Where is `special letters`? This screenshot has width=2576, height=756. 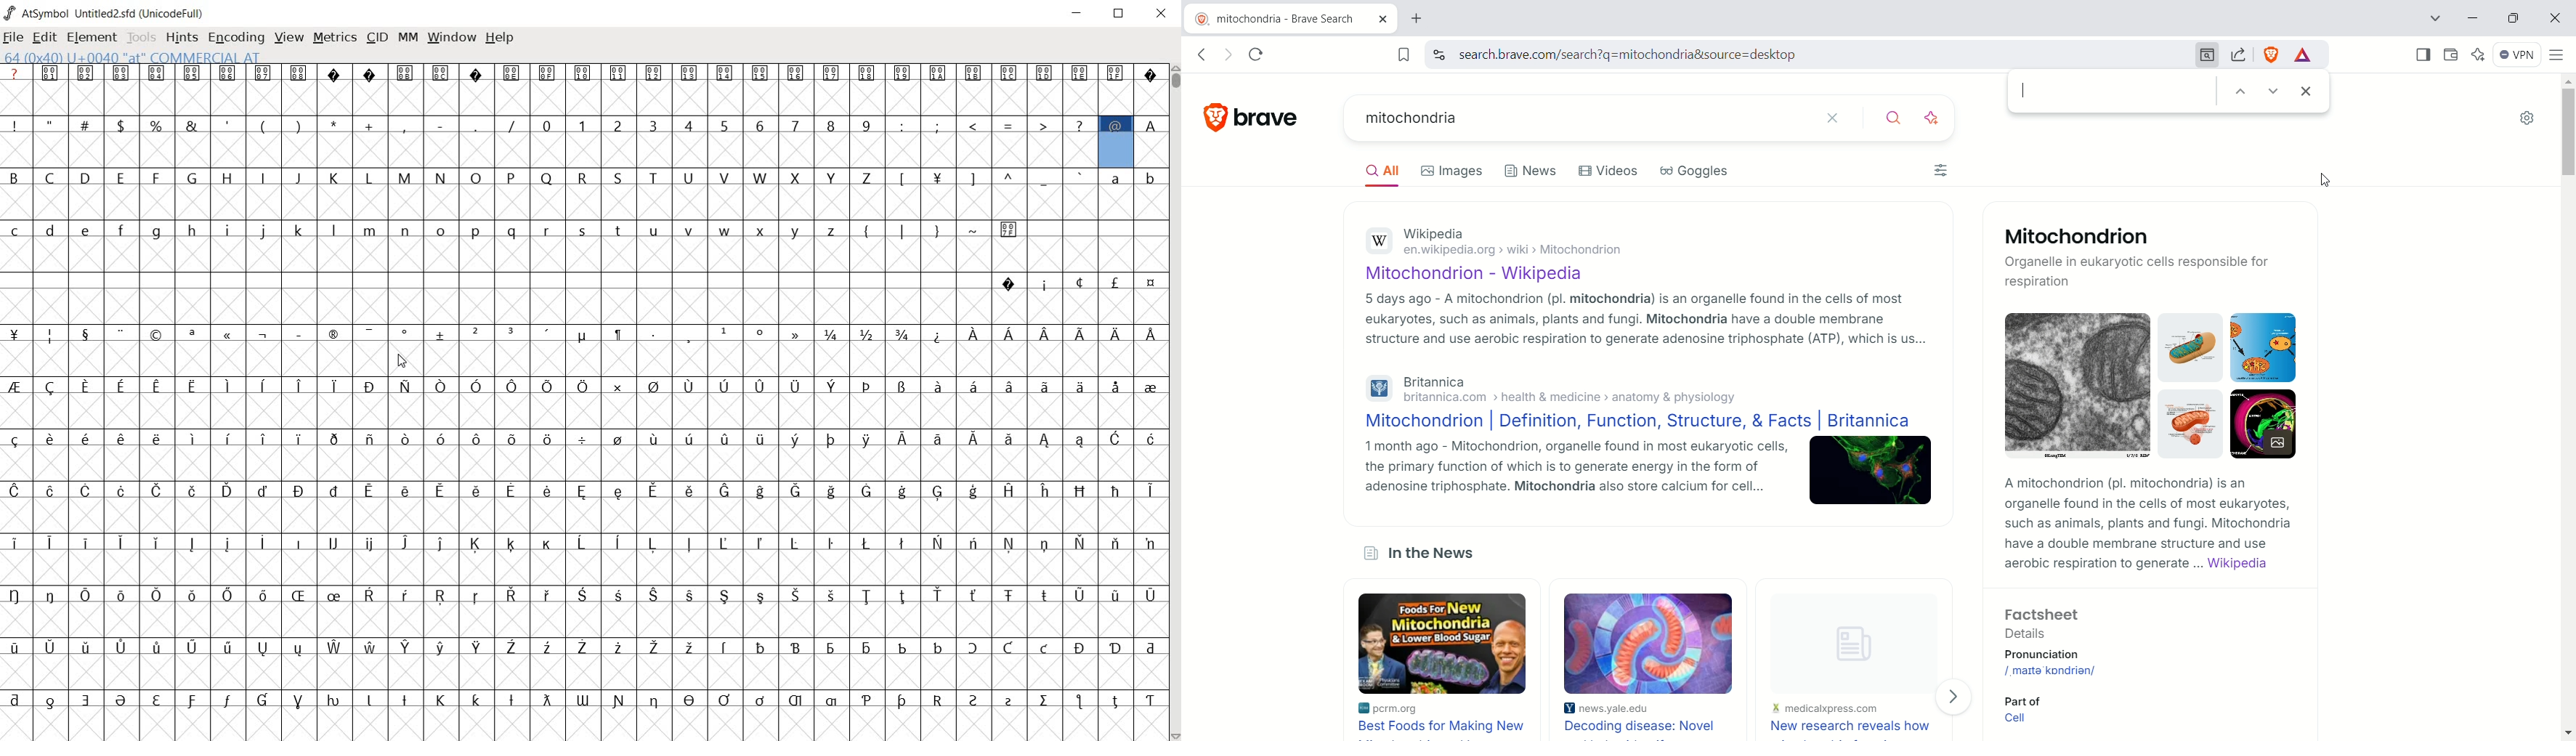 special letters is located at coordinates (581, 593).